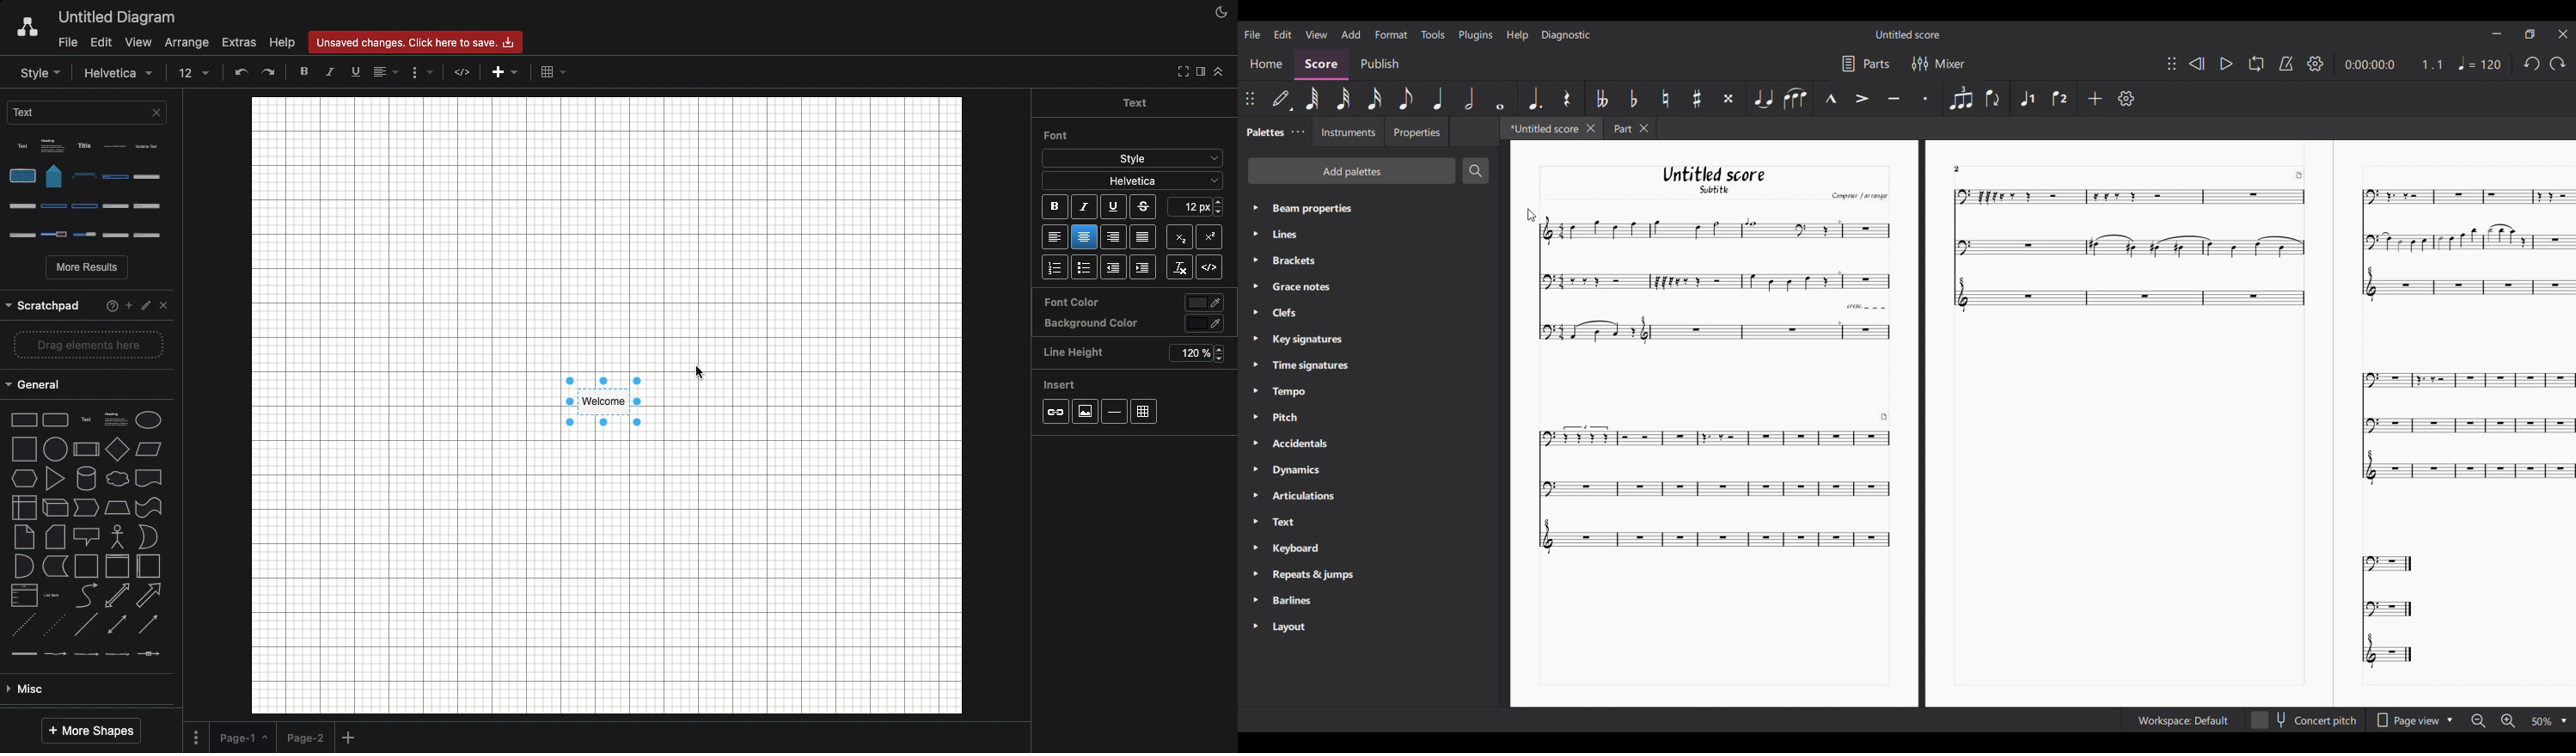 The height and width of the screenshot is (756, 2576). I want to click on Close , so click(2564, 33).